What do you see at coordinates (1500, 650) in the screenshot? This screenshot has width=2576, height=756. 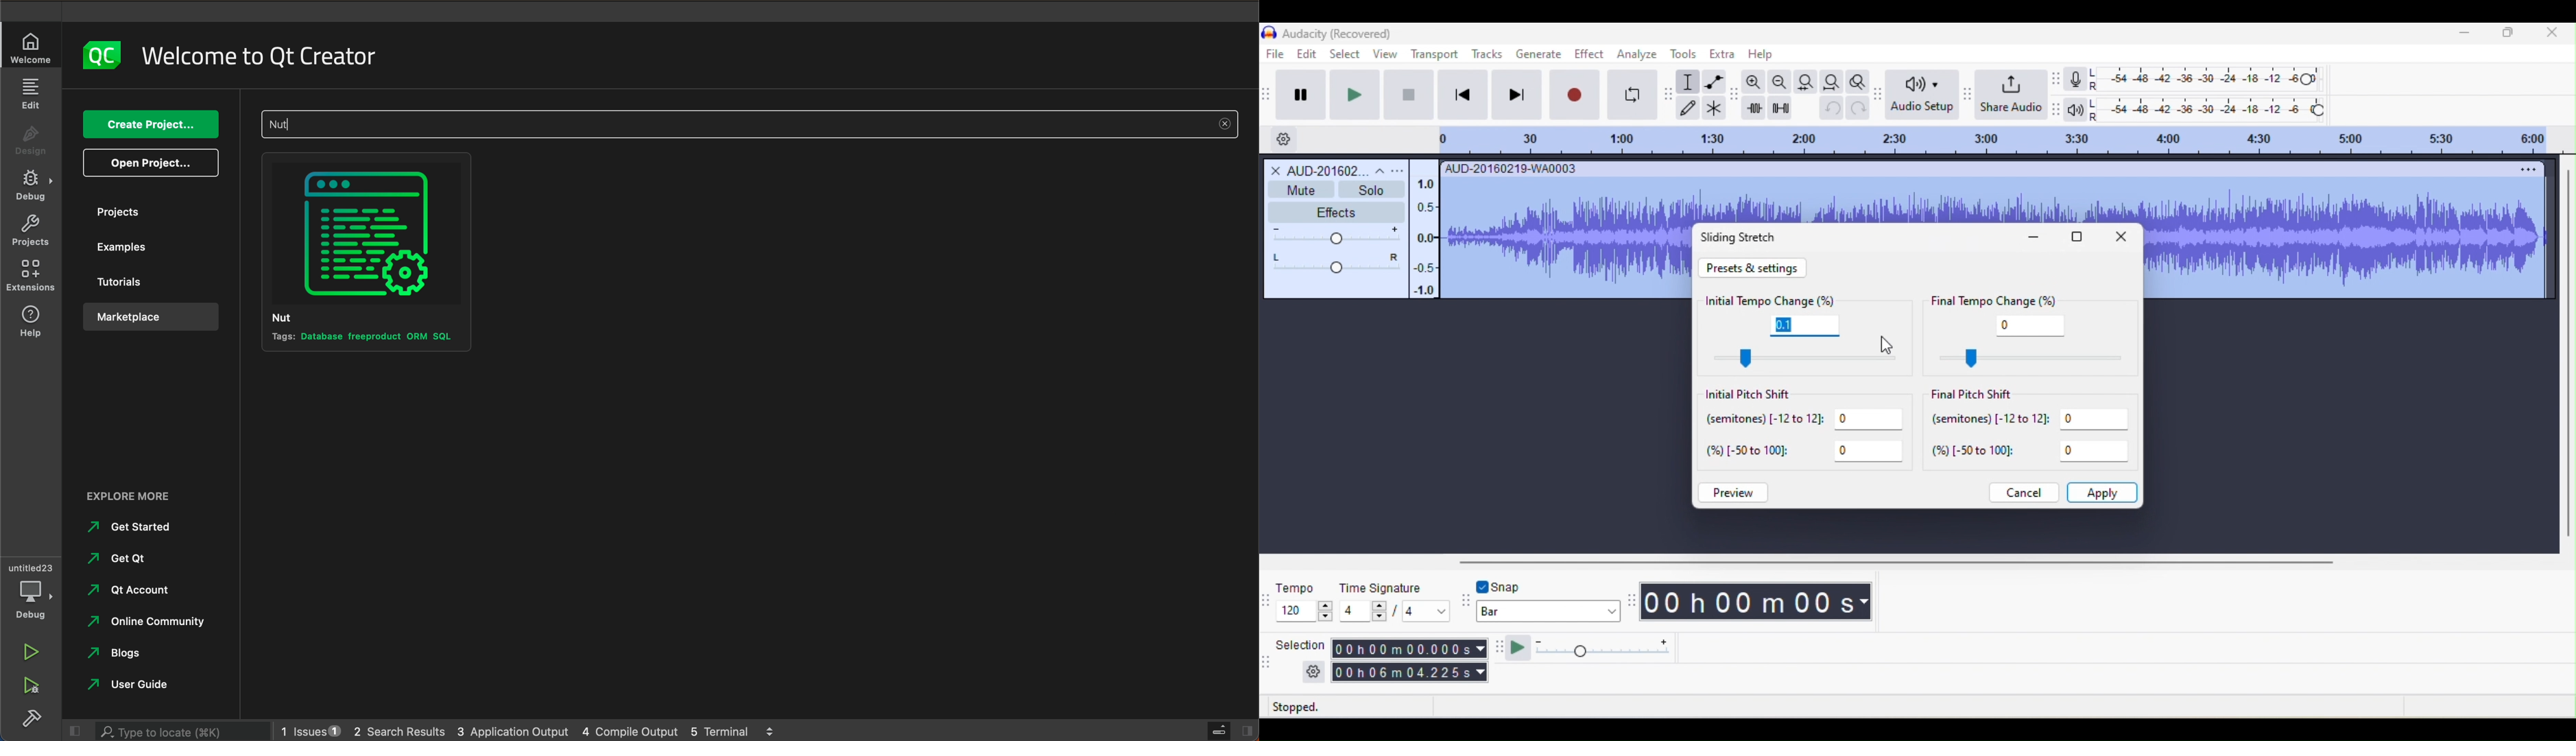 I see `audacity plat at speed` at bounding box center [1500, 650].